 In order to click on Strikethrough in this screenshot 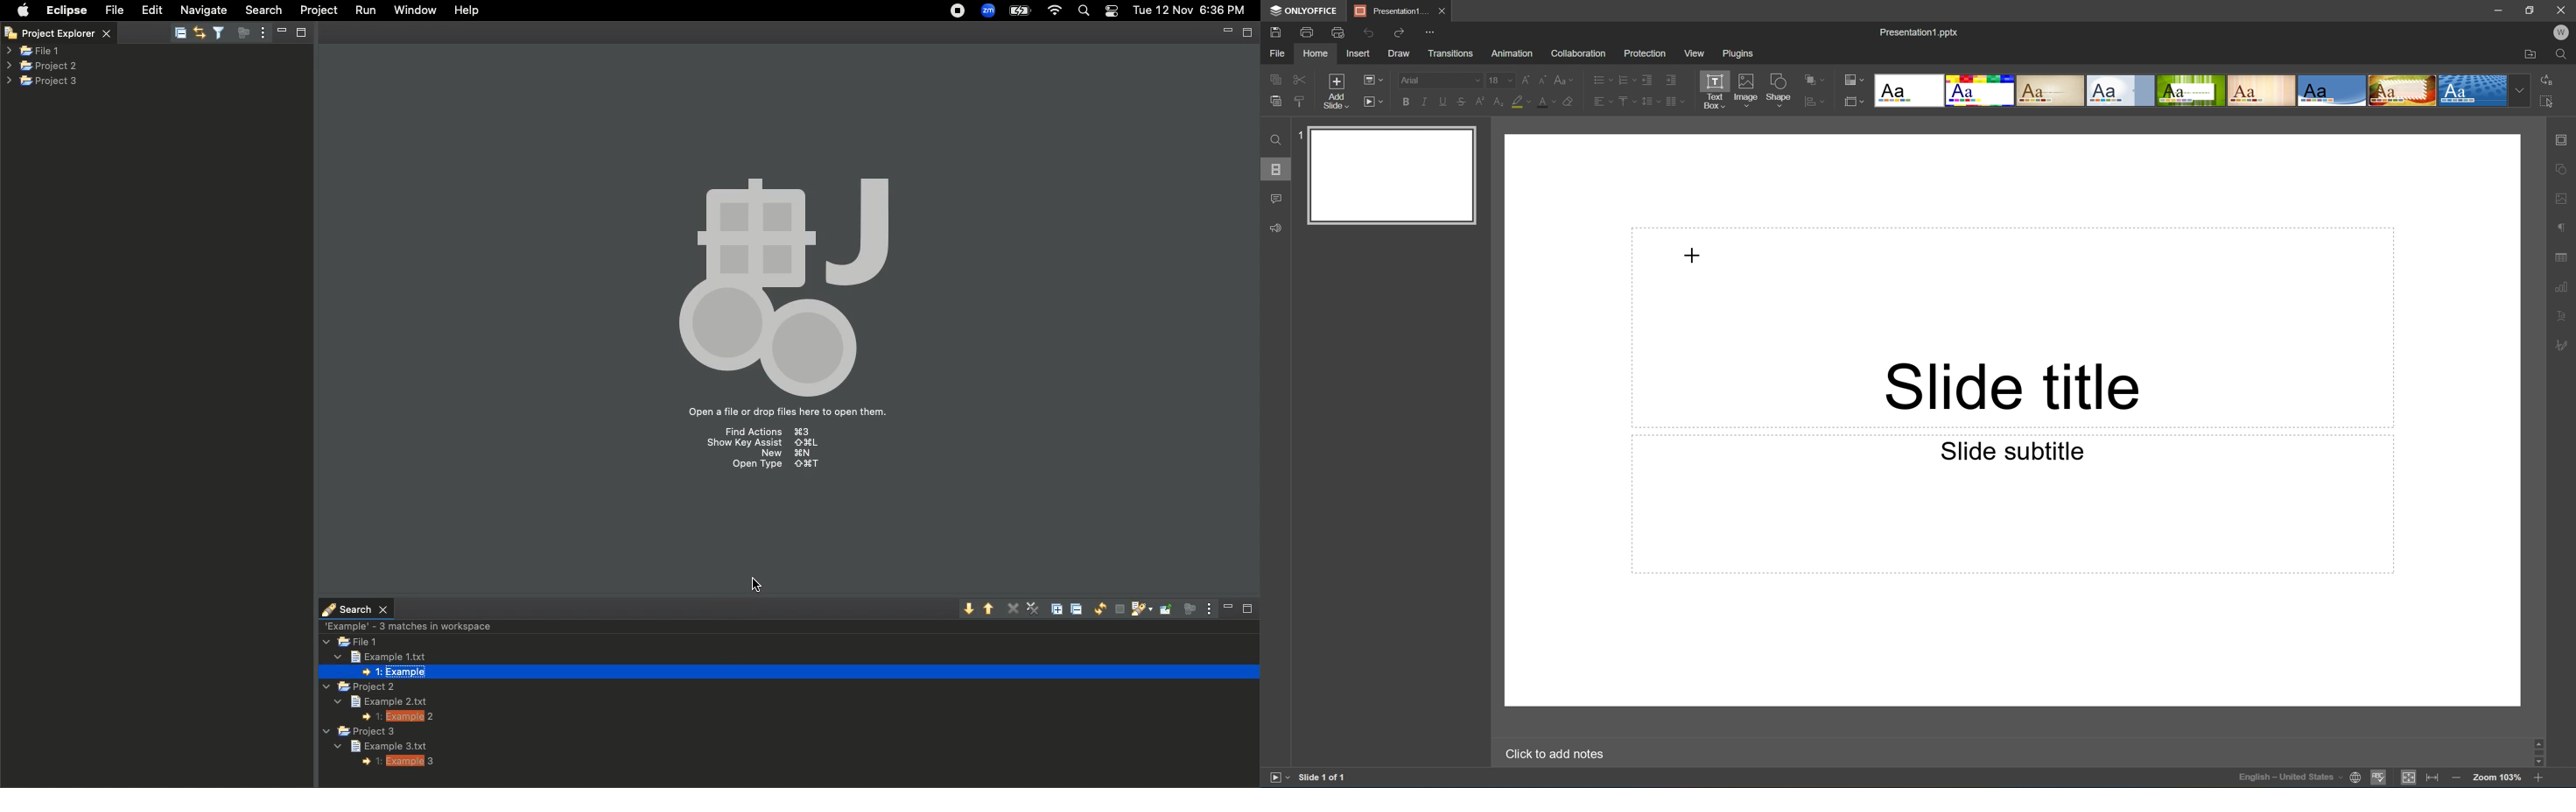, I will do `click(1461, 102)`.